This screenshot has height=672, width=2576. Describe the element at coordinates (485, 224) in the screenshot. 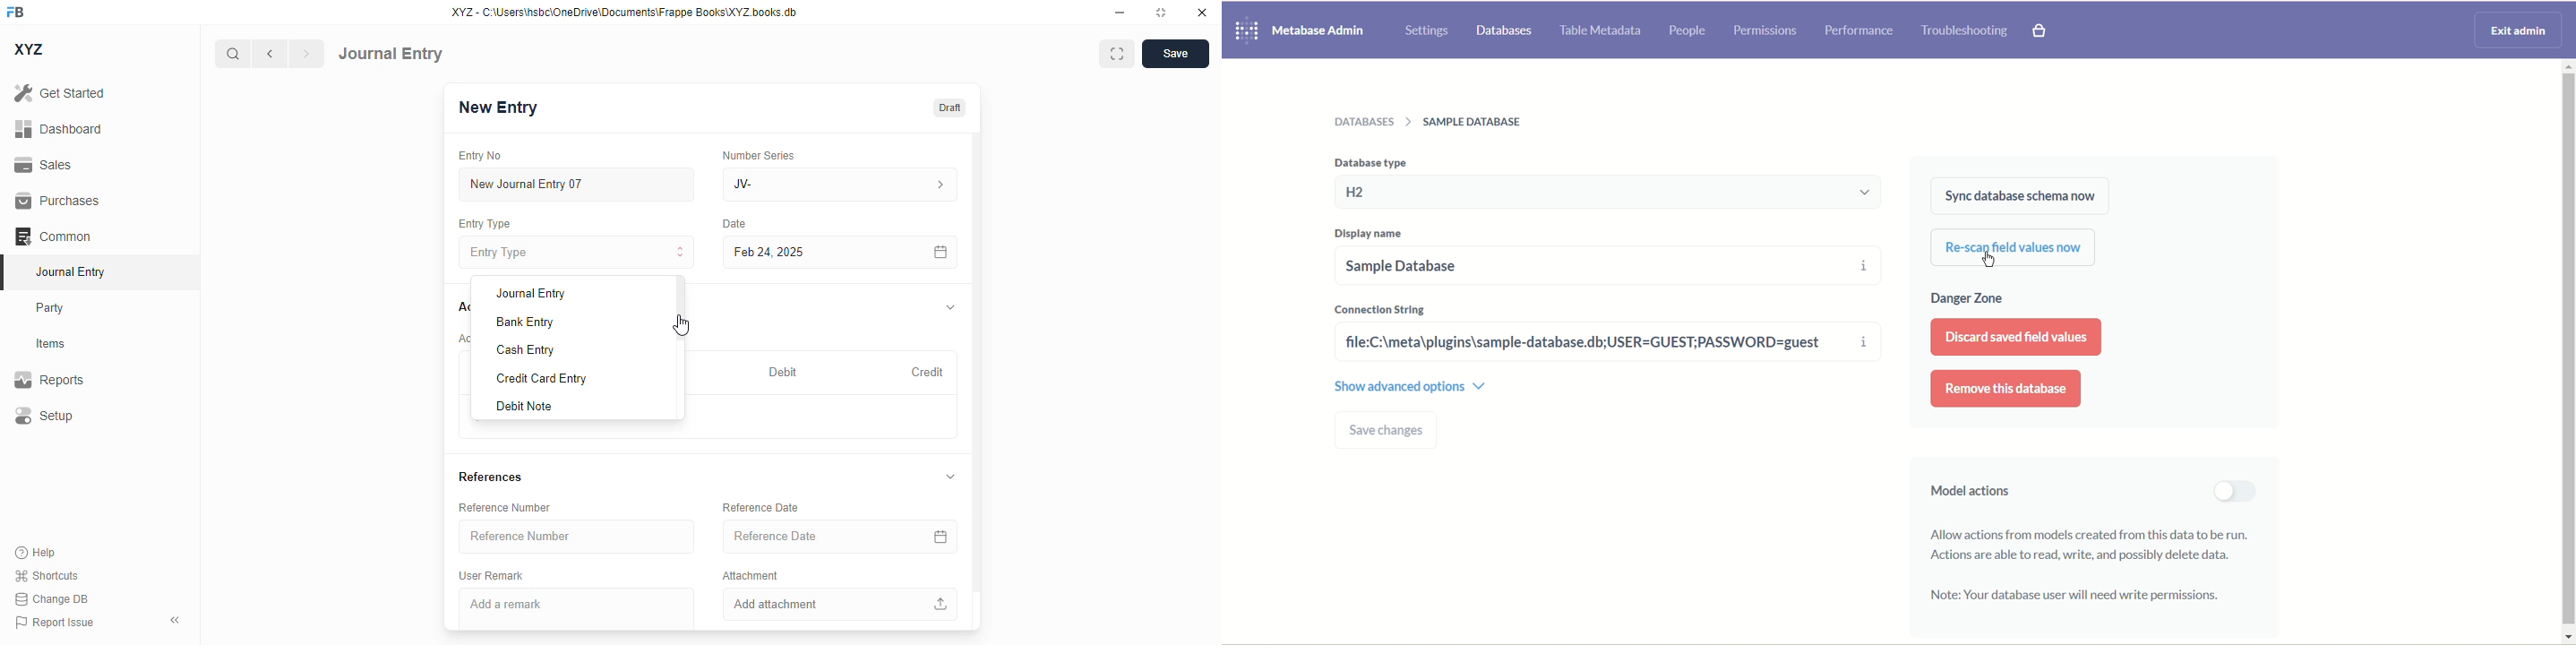

I see `entry type` at that location.